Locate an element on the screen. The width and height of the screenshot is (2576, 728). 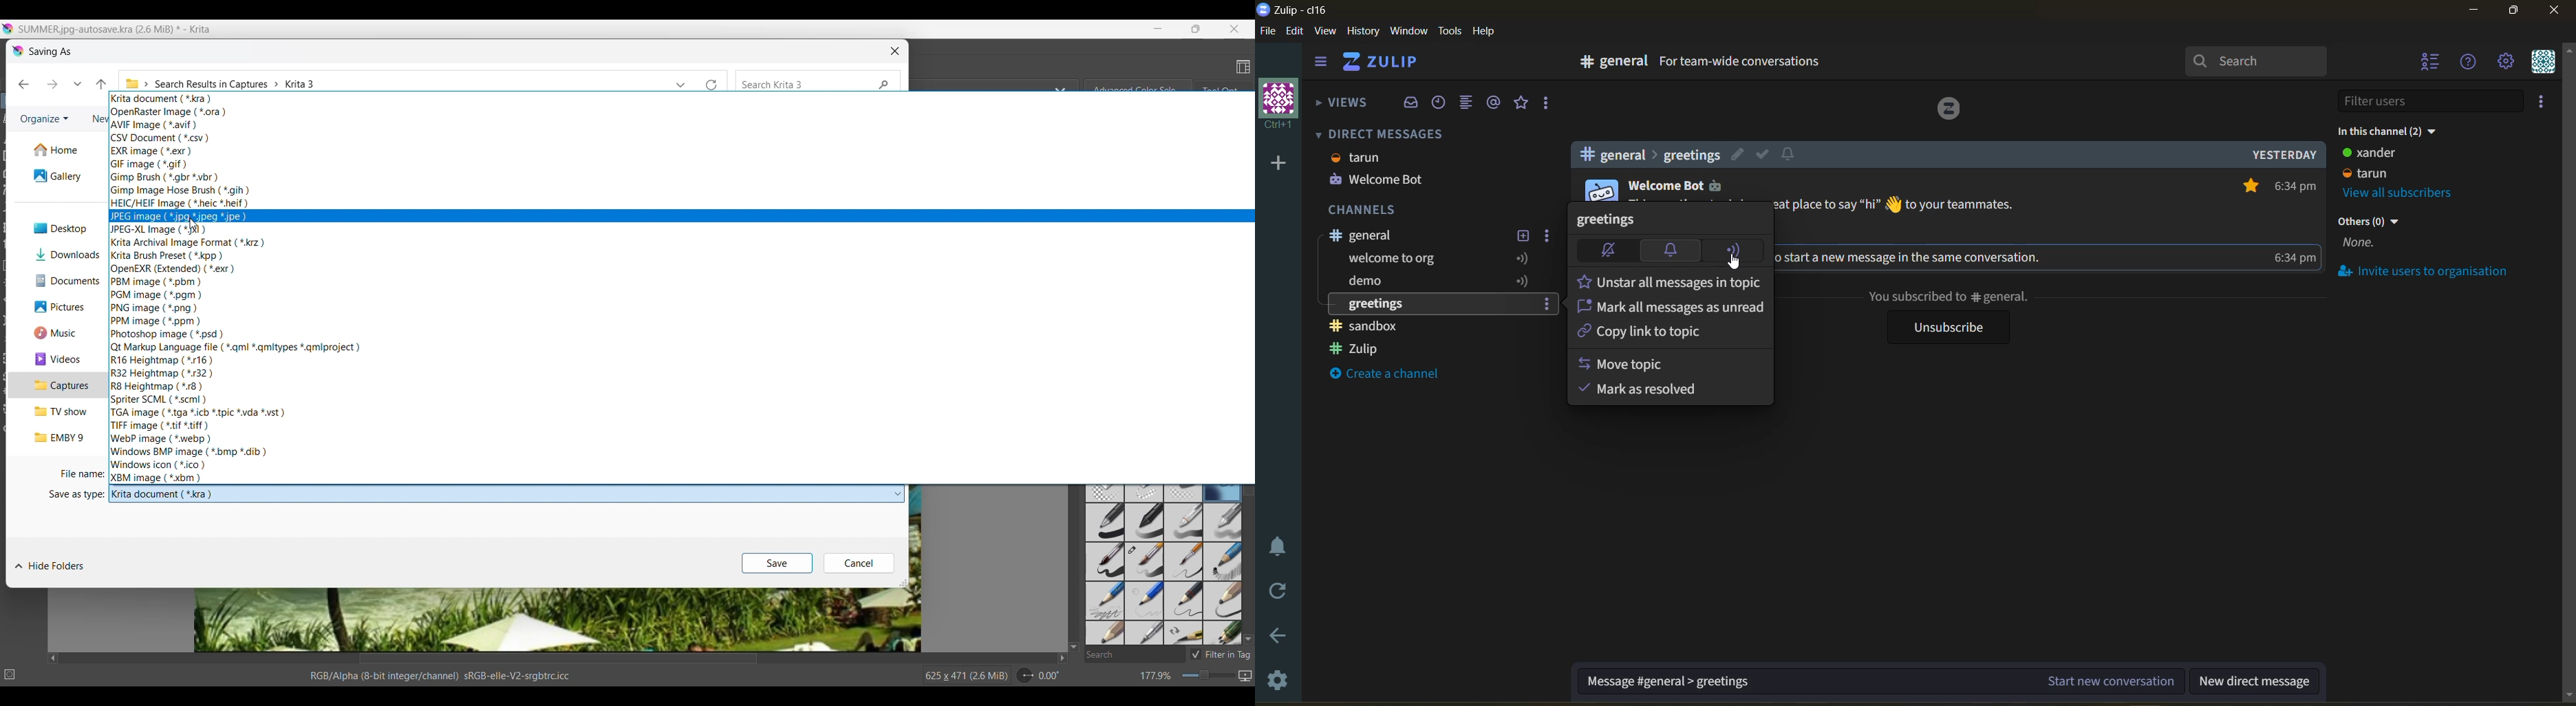
Current zoom factor is located at coordinates (1156, 676).